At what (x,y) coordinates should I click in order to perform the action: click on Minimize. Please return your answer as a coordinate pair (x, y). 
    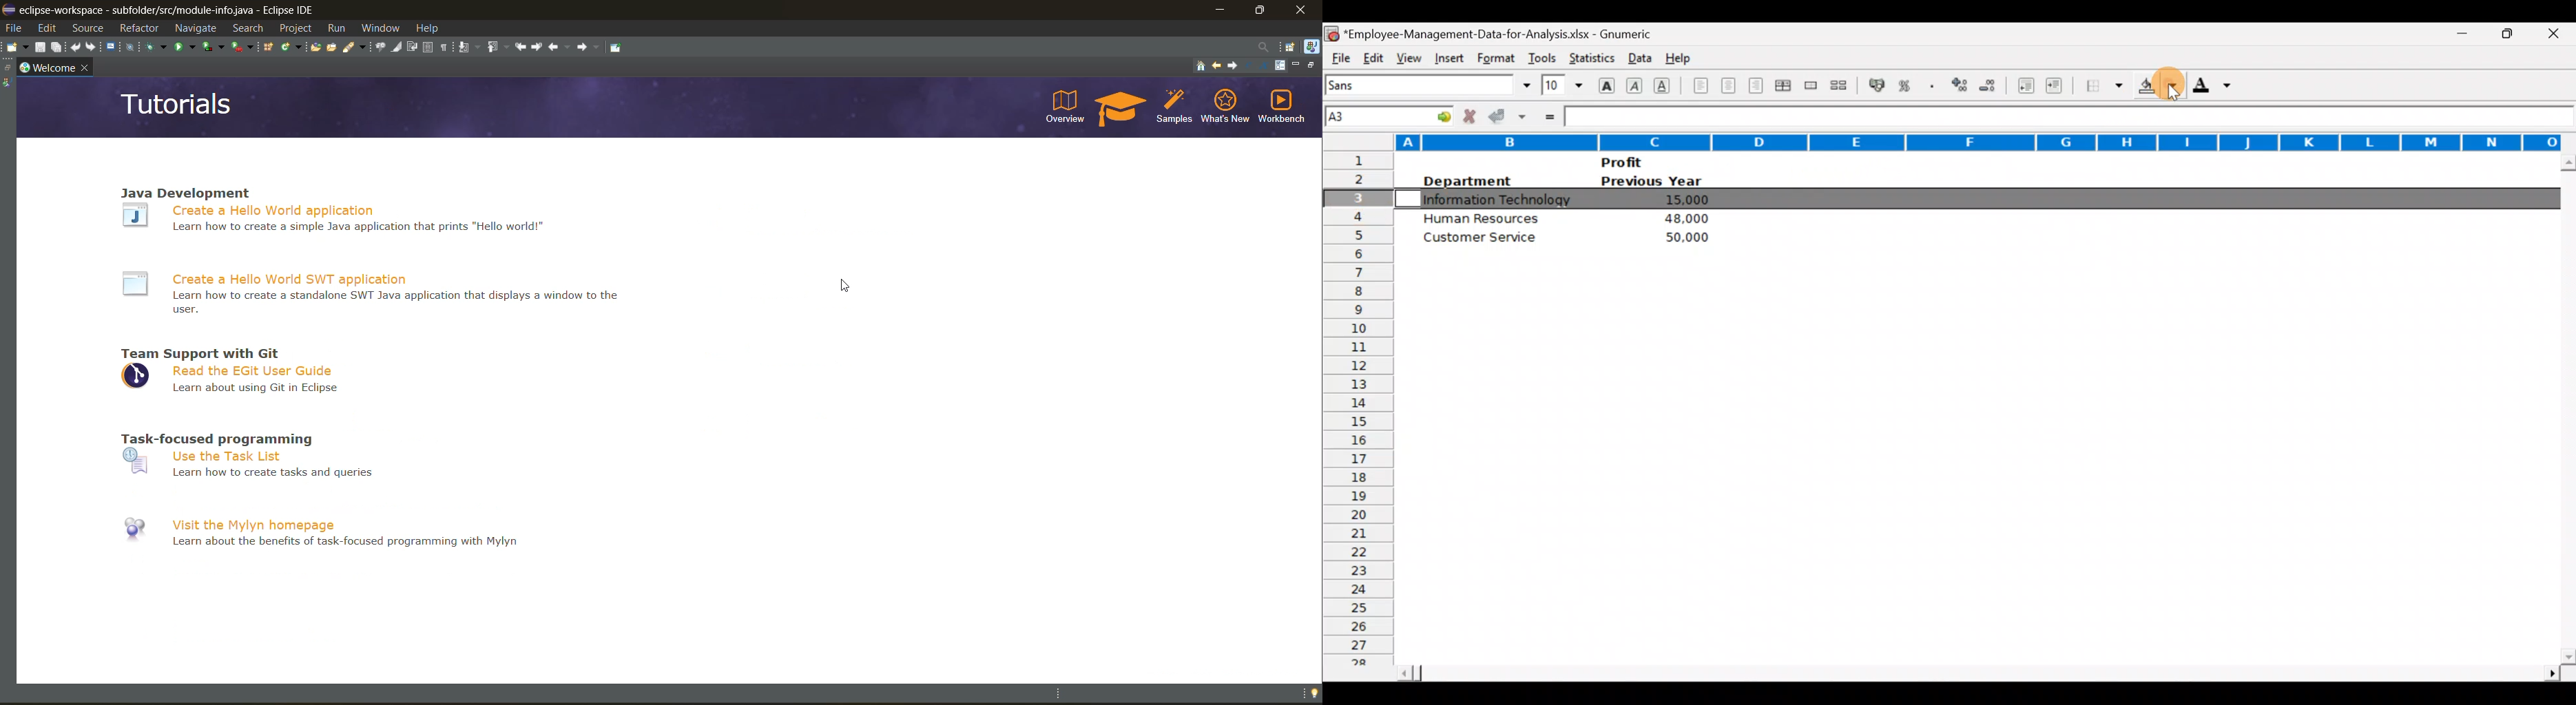
    Looking at the image, I should click on (2455, 34).